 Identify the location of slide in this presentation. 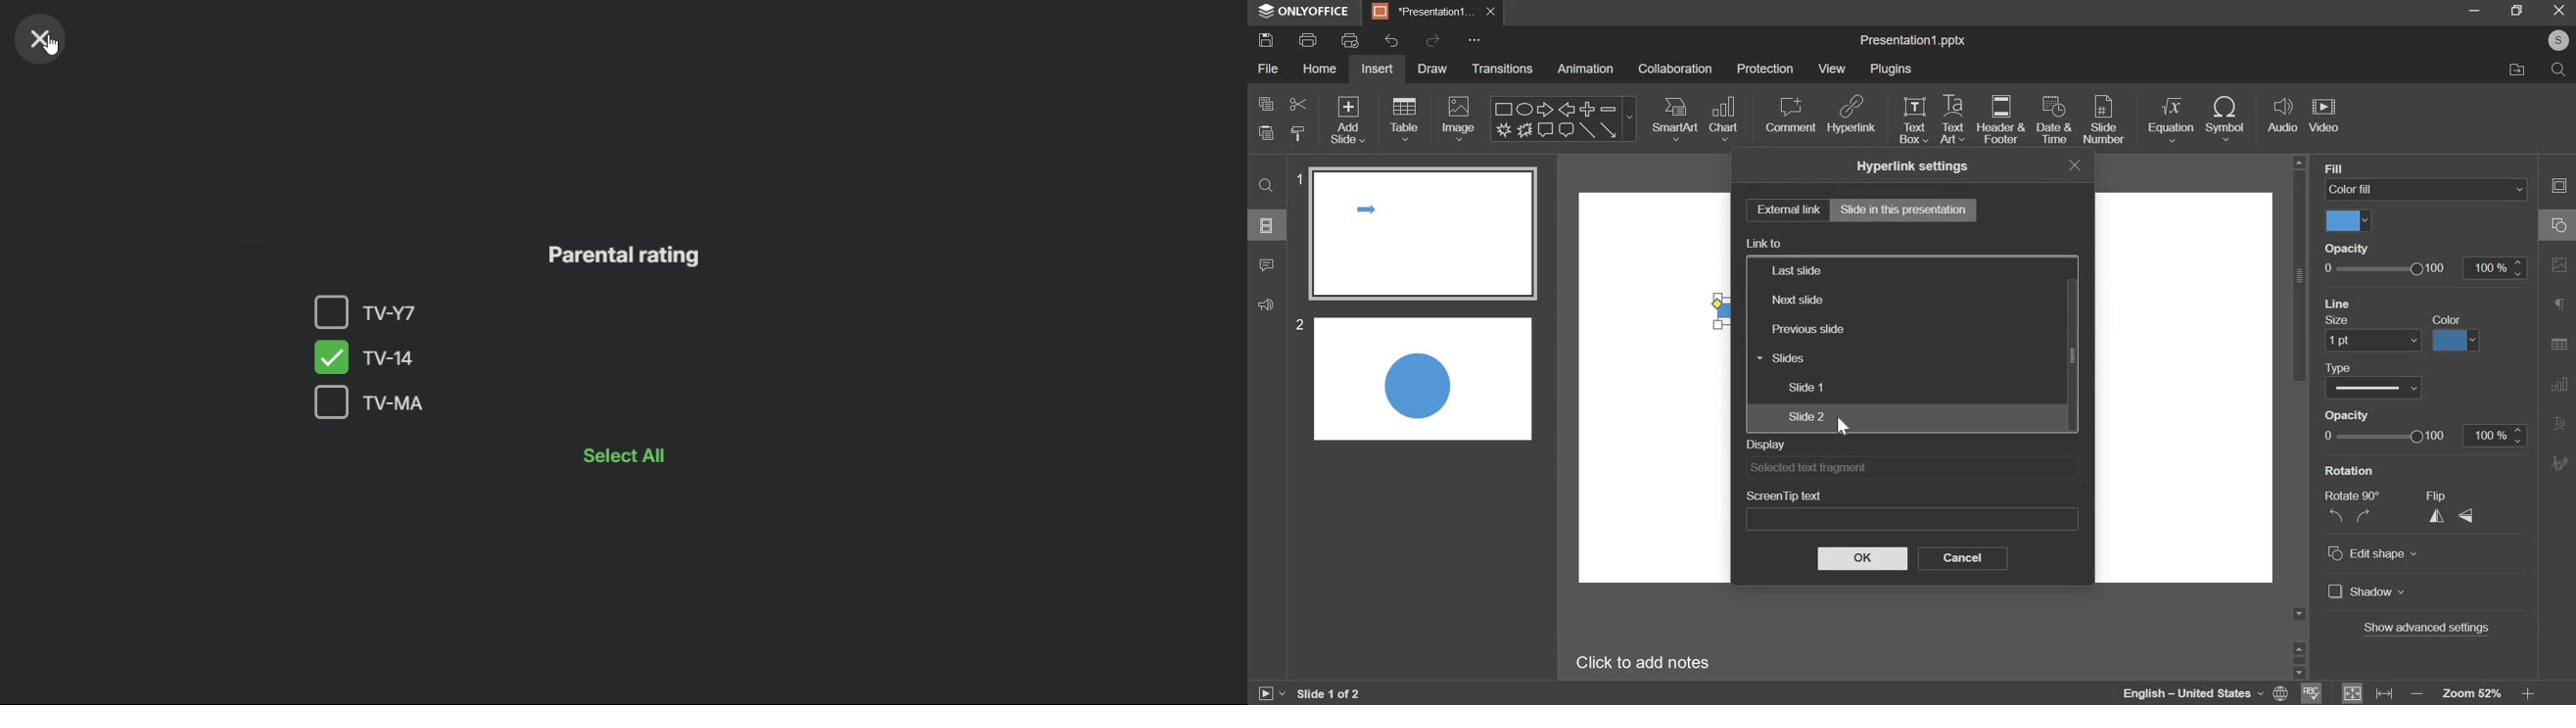
(1903, 209).